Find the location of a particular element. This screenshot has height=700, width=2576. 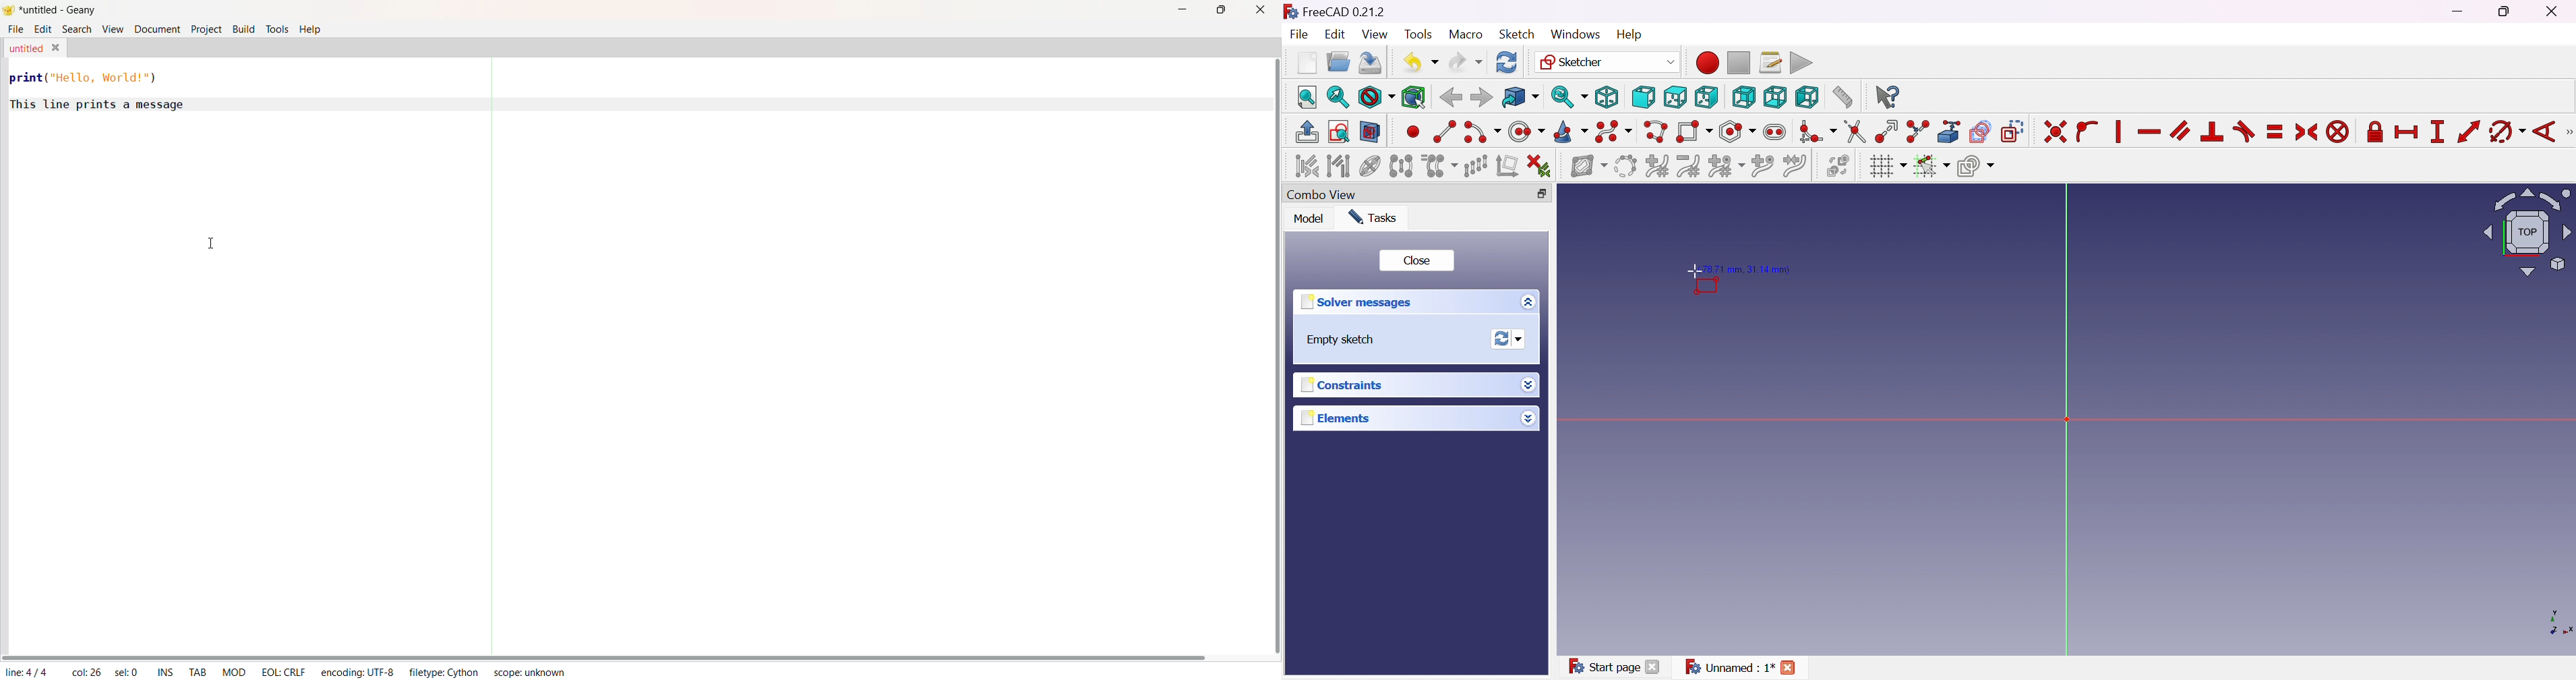

Model is located at coordinates (1310, 219).